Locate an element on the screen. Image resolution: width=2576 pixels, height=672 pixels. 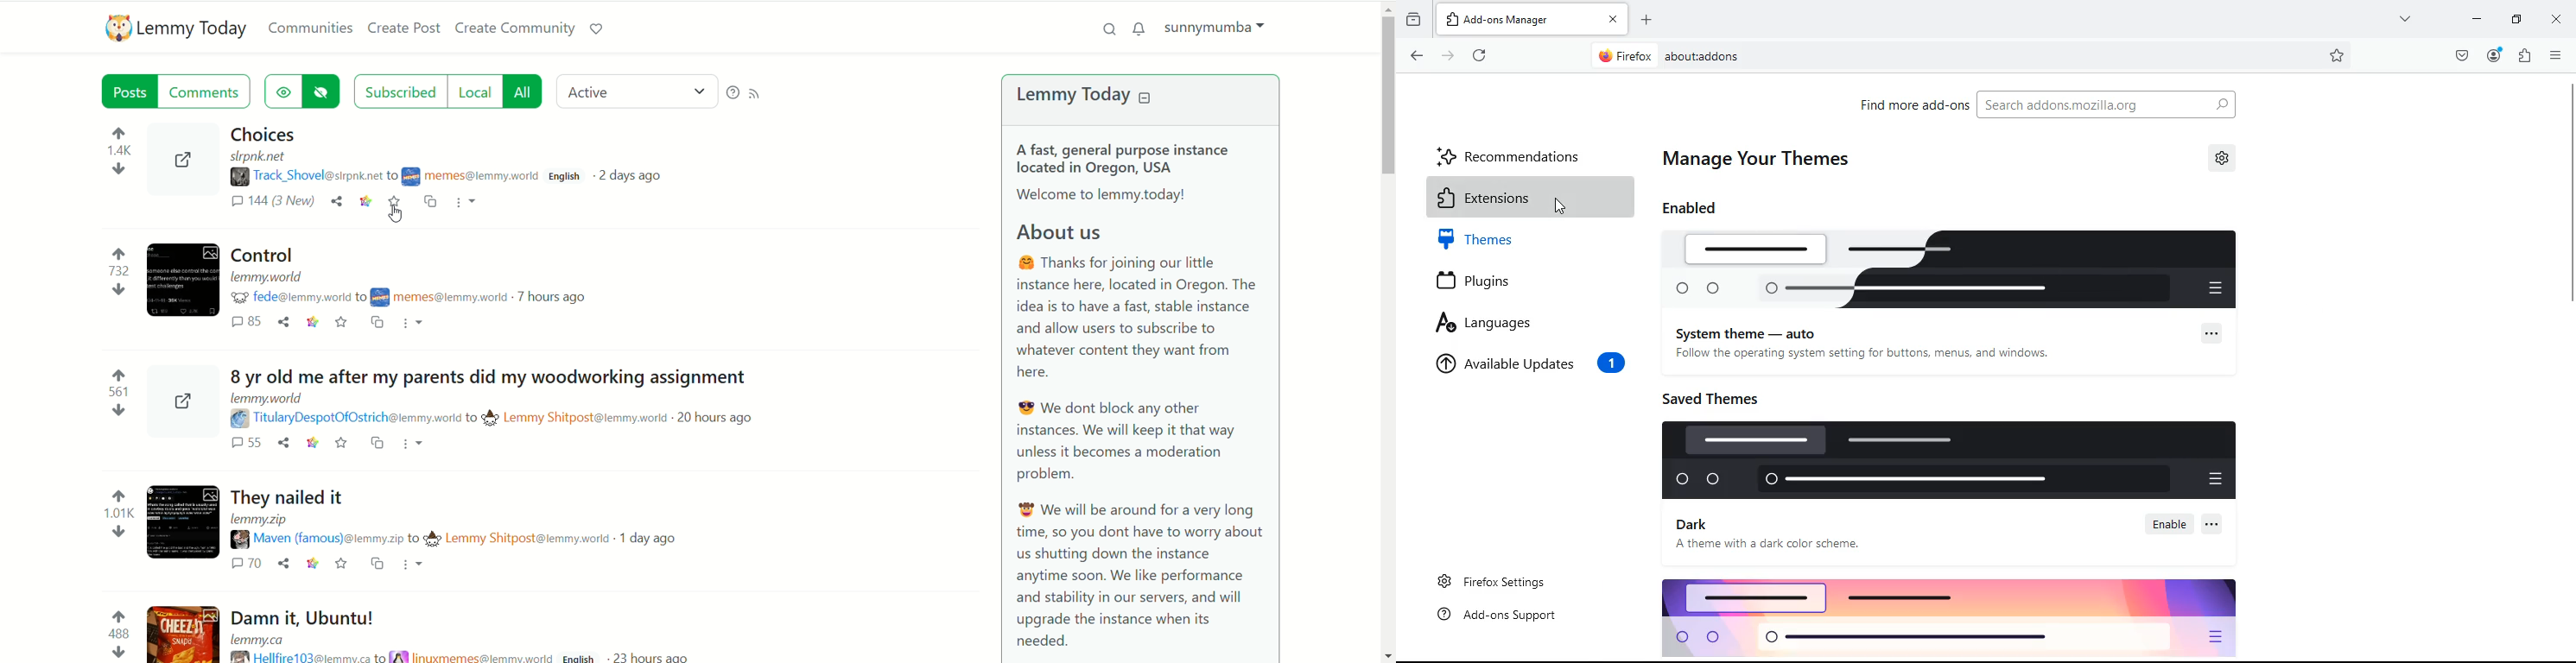
theme is located at coordinates (1953, 619).